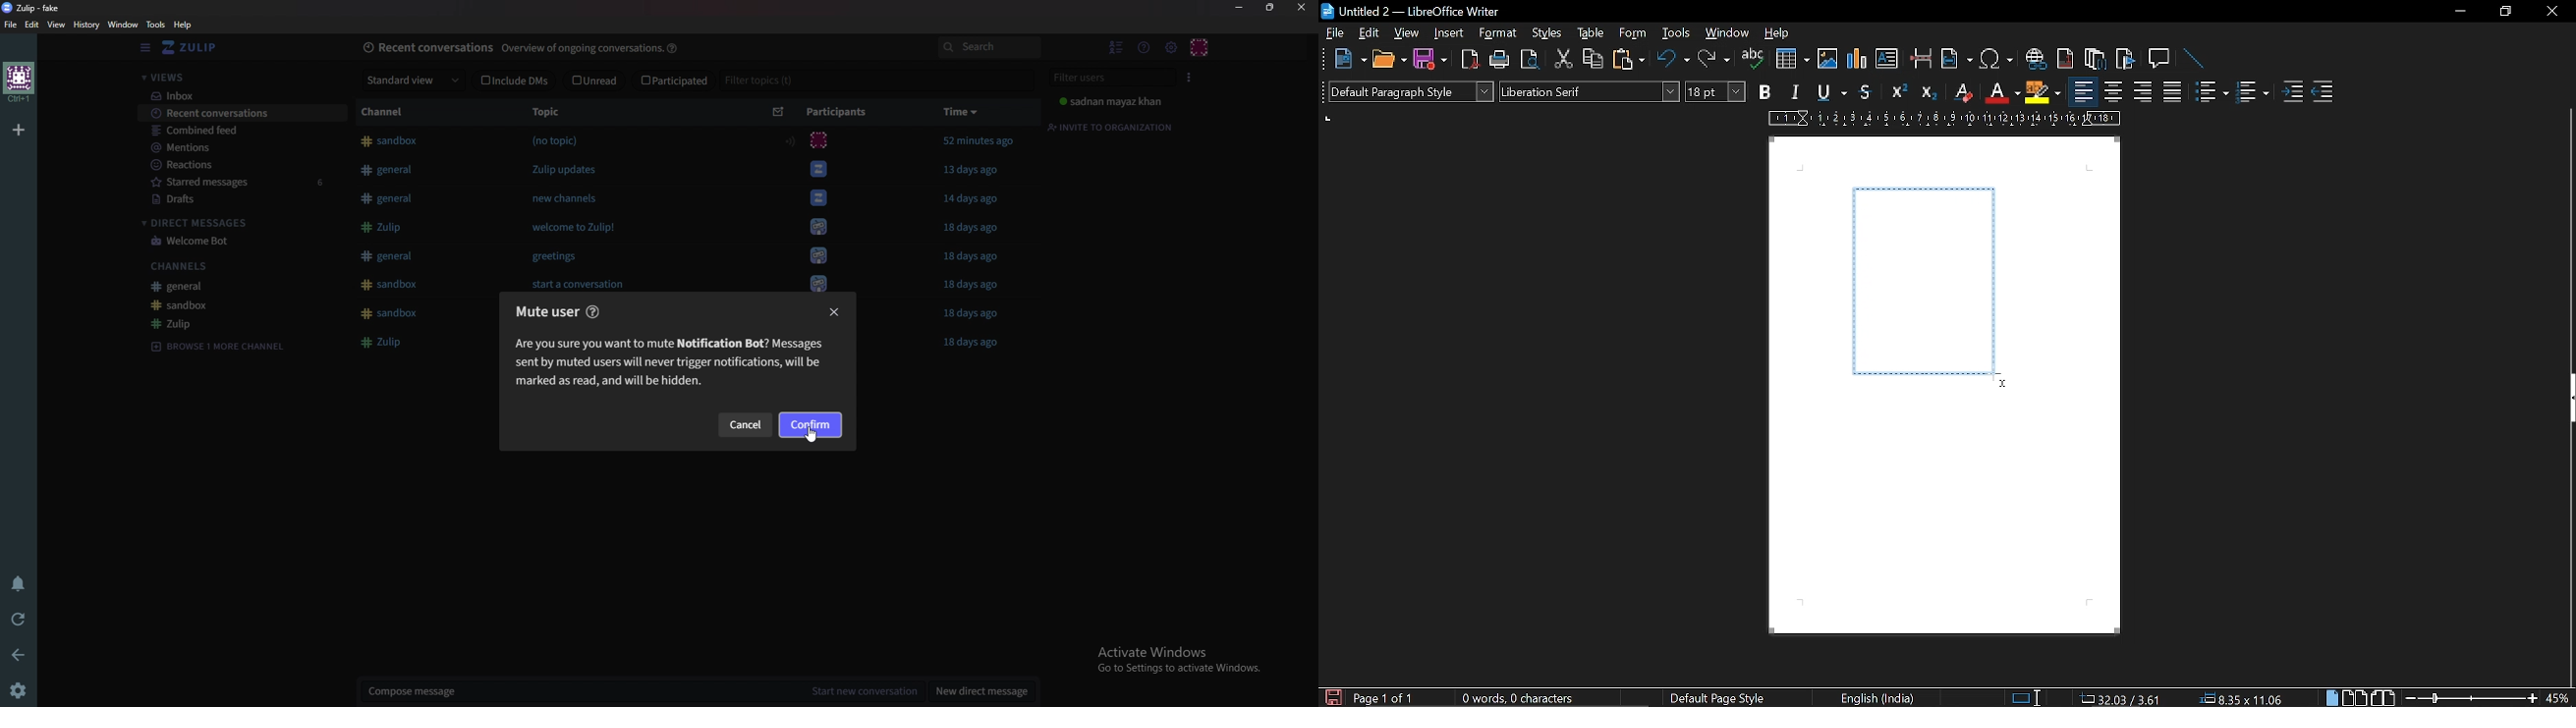 Image resolution: width=2576 pixels, height=728 pixels. I want to click on Are you sure you want to mute Notification Bot? Messages
sent by muted users will never trigger notifications, will be
marked as read, and will be hidden., so click(676, 365).